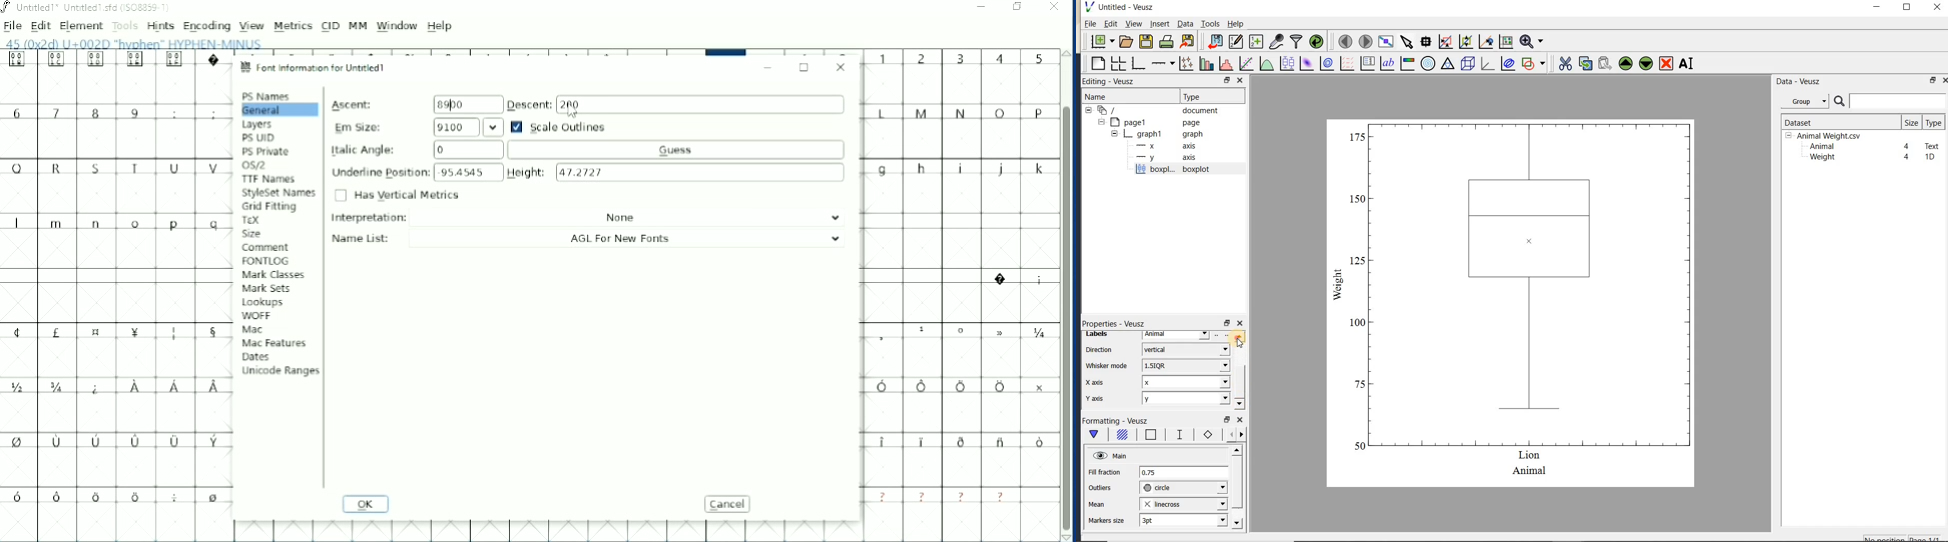  I want to click on open a document, so click(1125, 42).